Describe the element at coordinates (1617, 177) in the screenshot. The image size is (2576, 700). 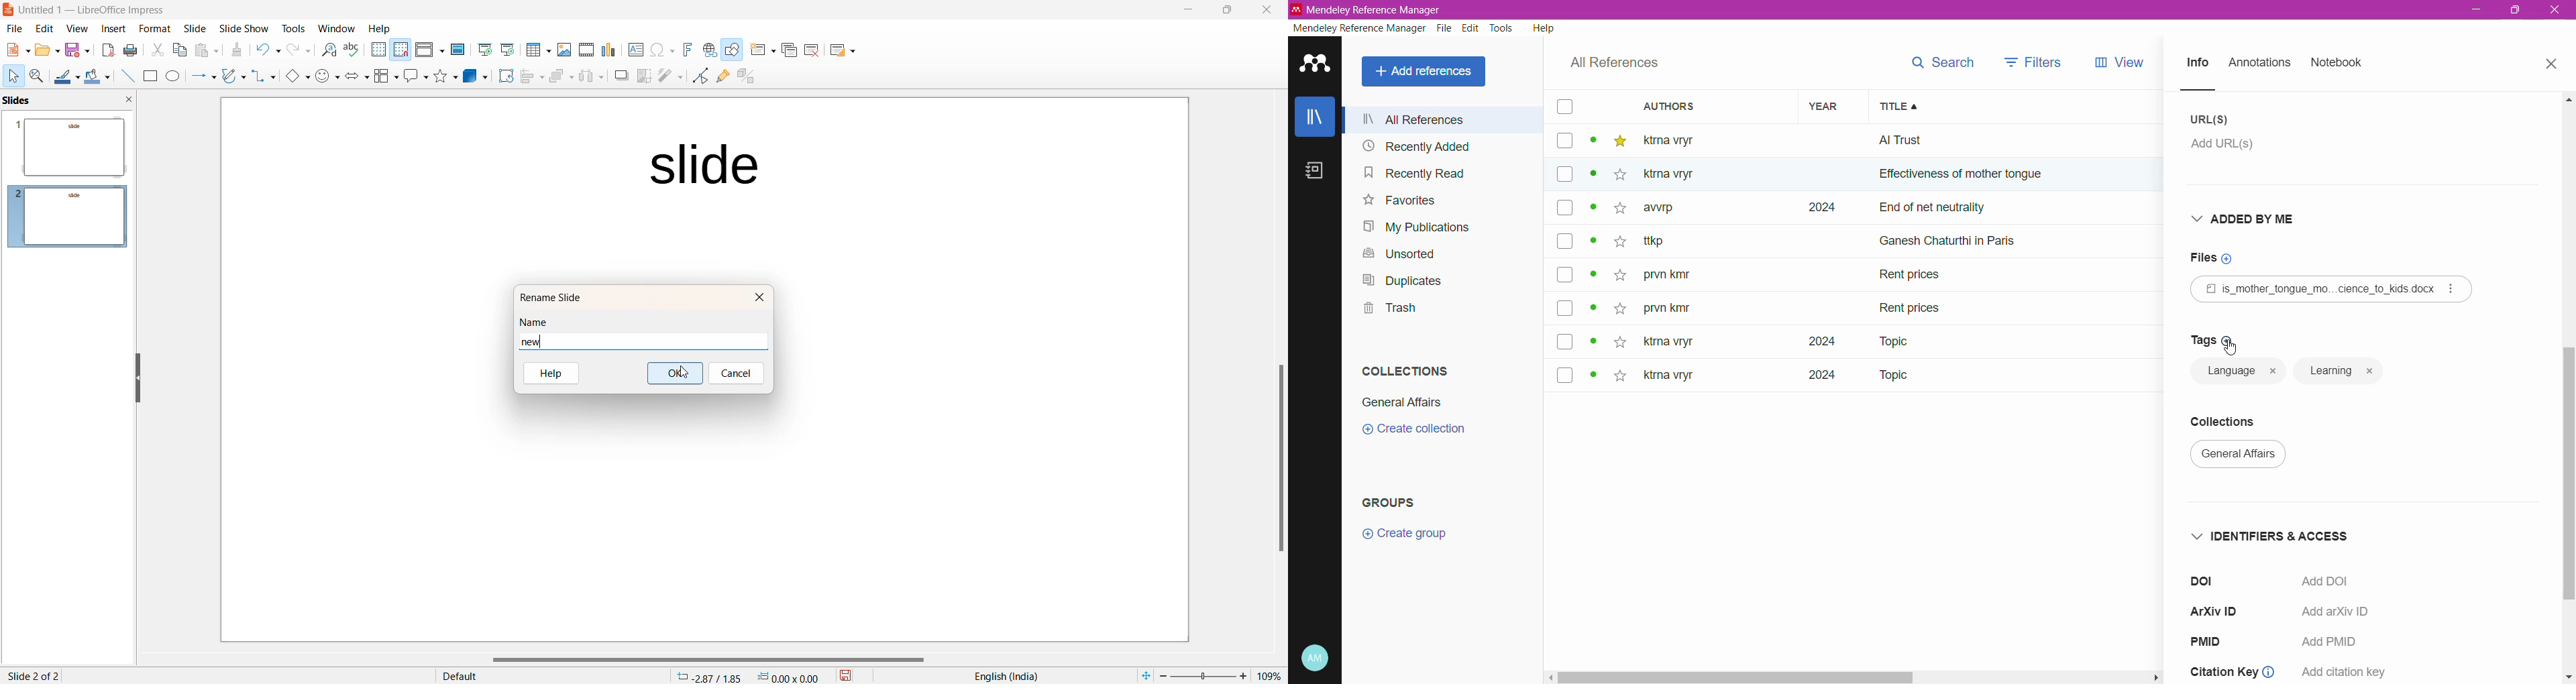
I see `star` at that location.